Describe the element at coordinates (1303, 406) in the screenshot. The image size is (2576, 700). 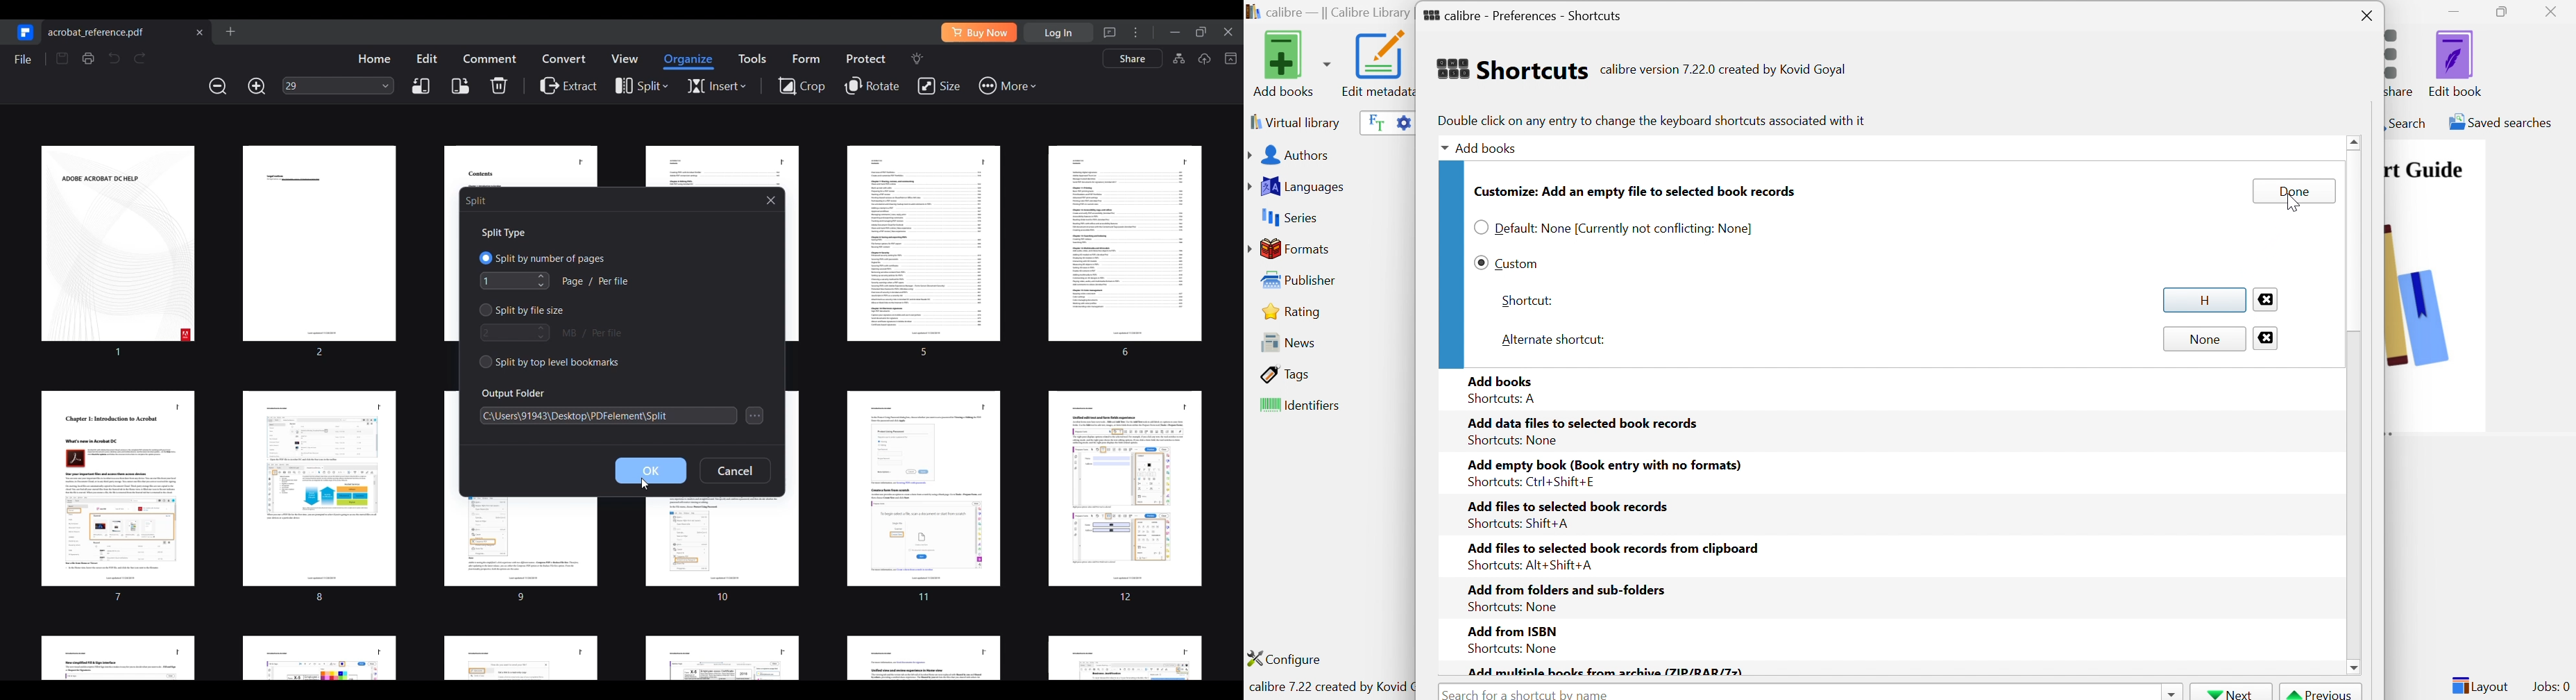
I see `Identifiers` at that location.